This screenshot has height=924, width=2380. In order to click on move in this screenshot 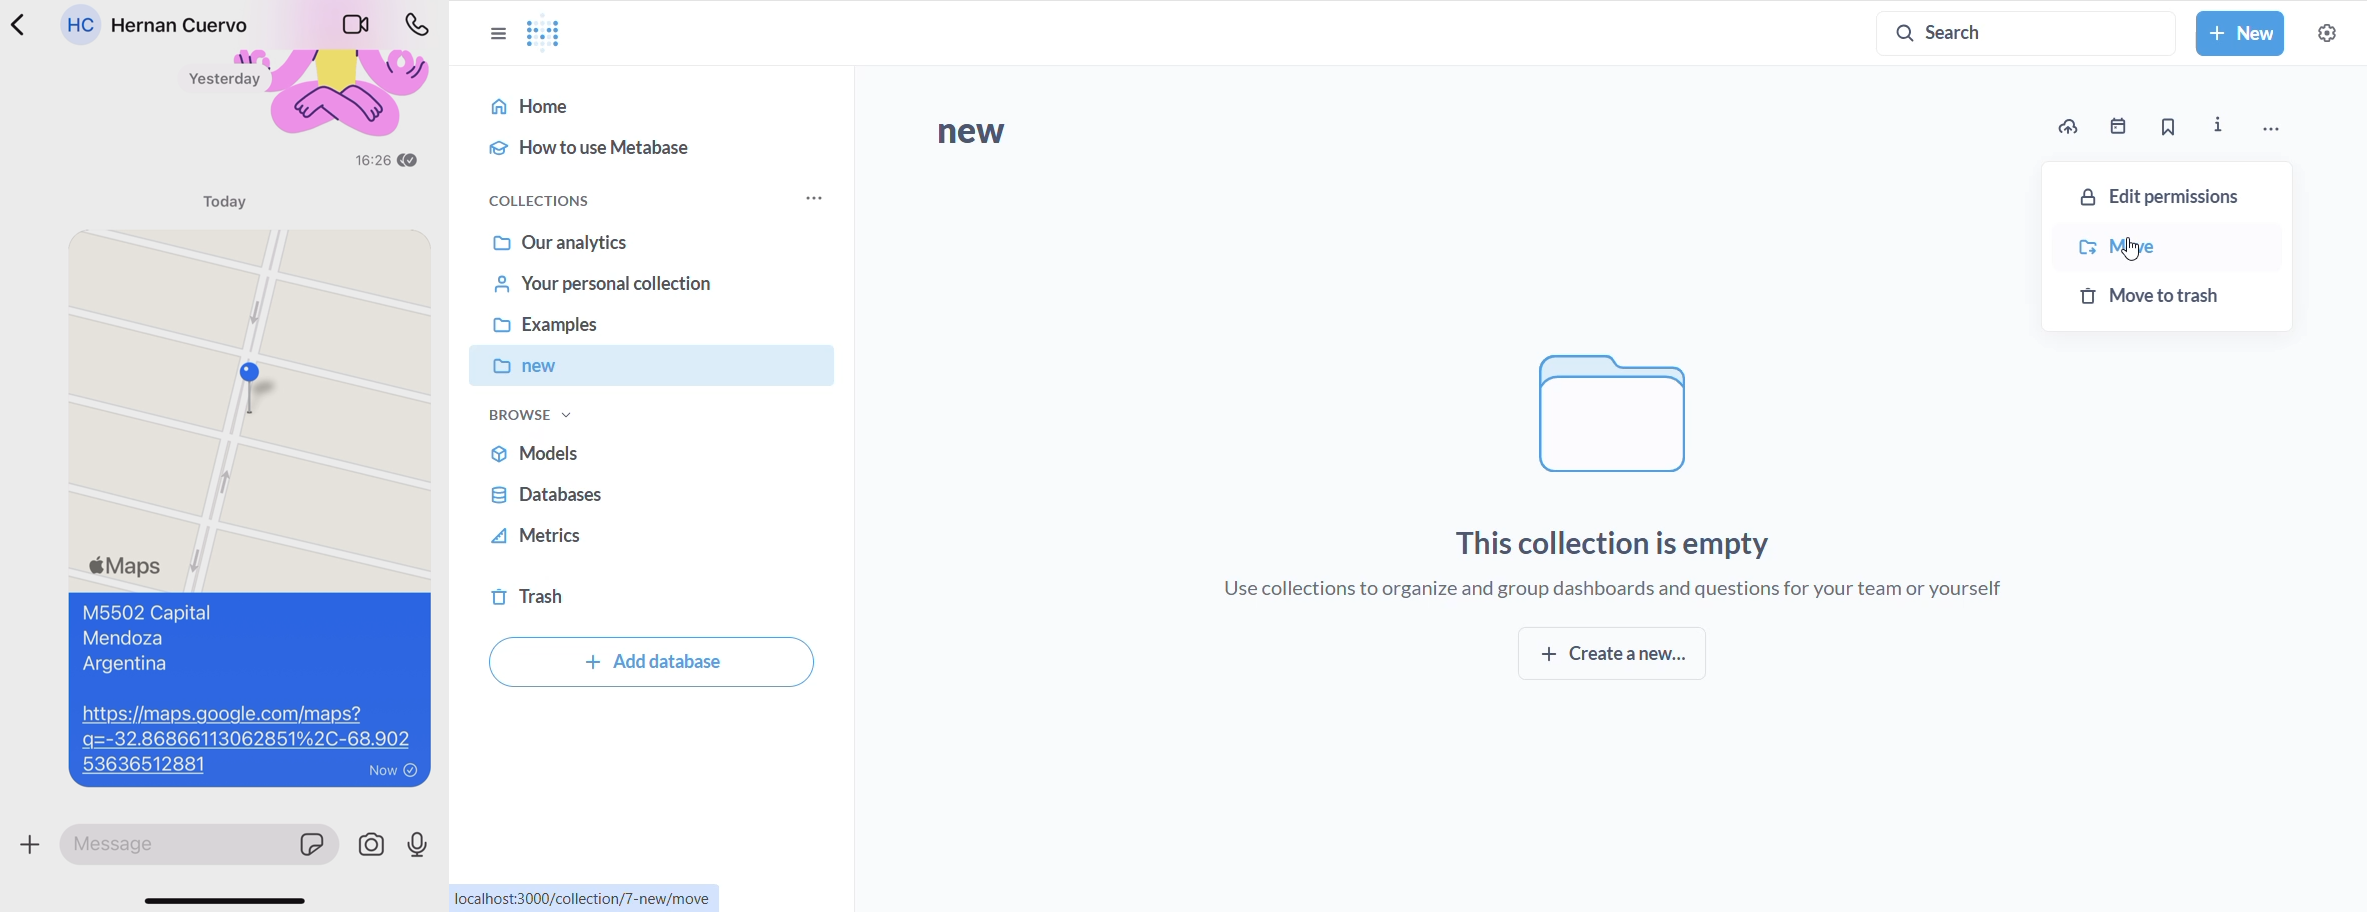, I will do `click(2161, 249)`.